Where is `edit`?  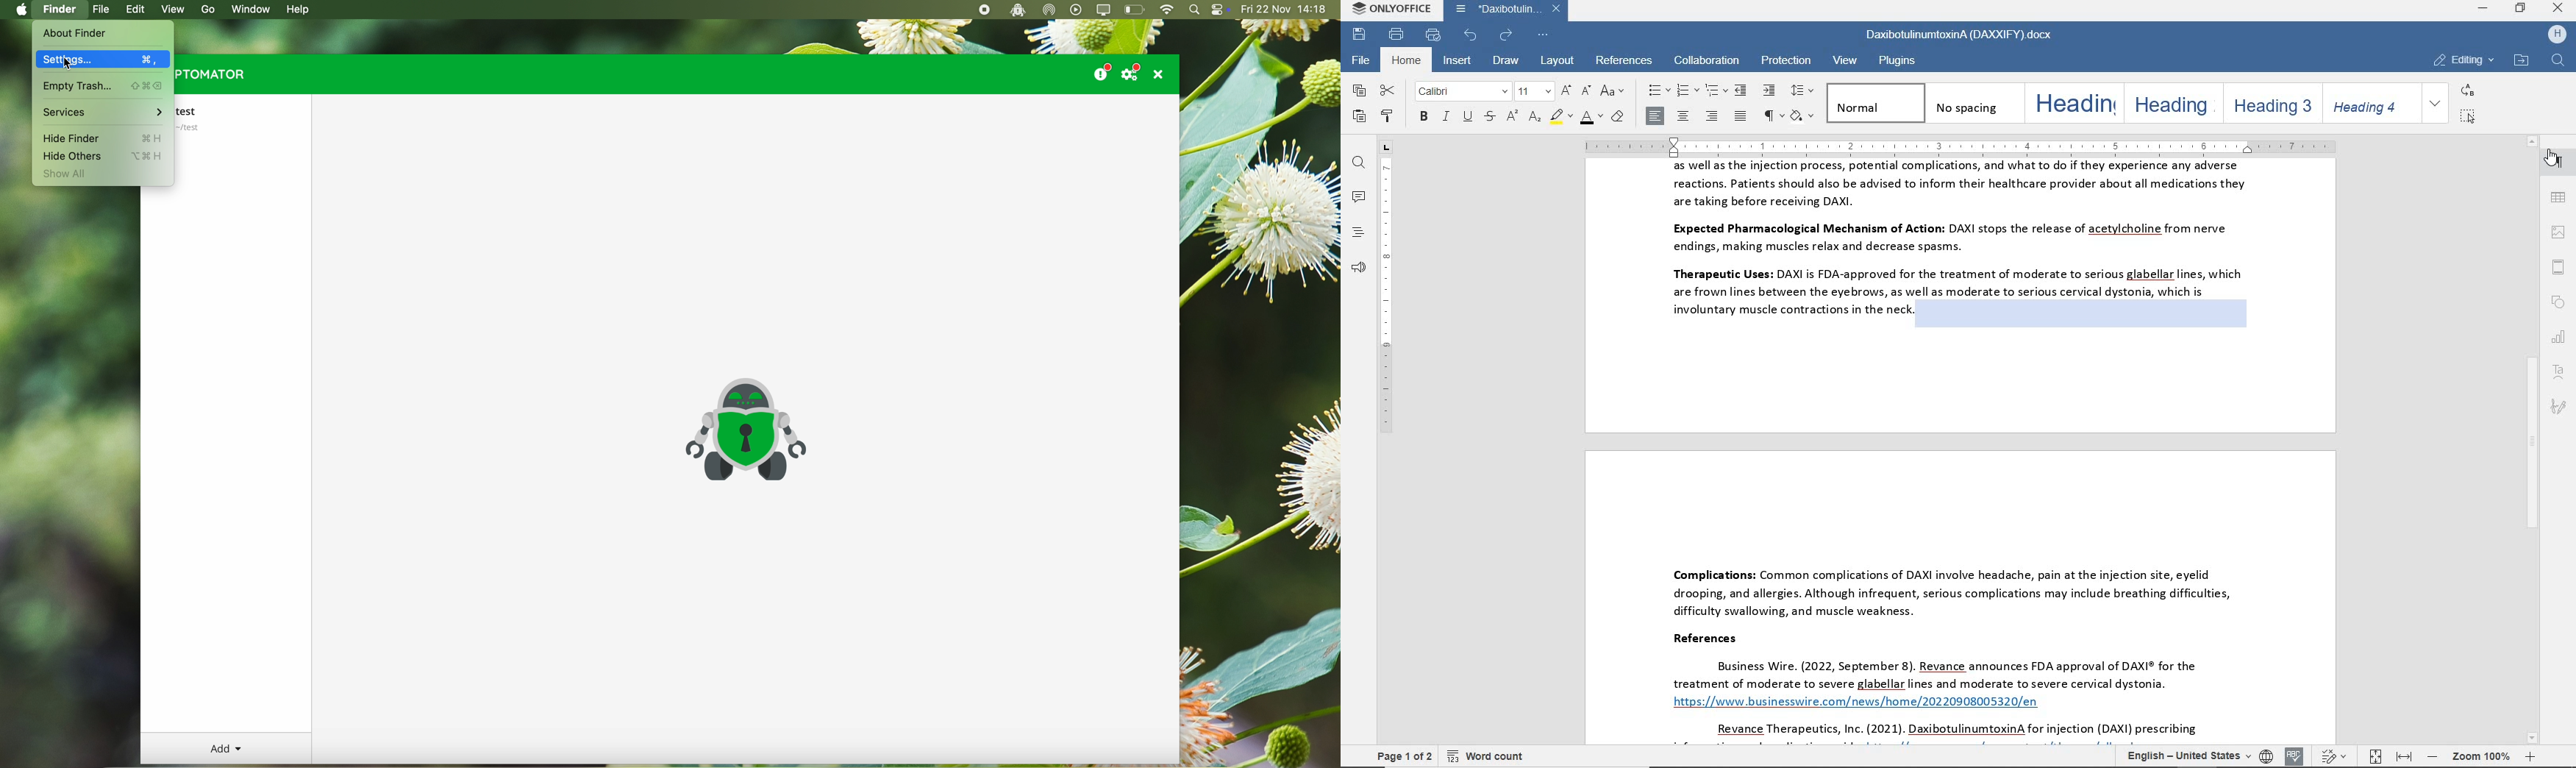 edit is located at coordinates (138, 10).